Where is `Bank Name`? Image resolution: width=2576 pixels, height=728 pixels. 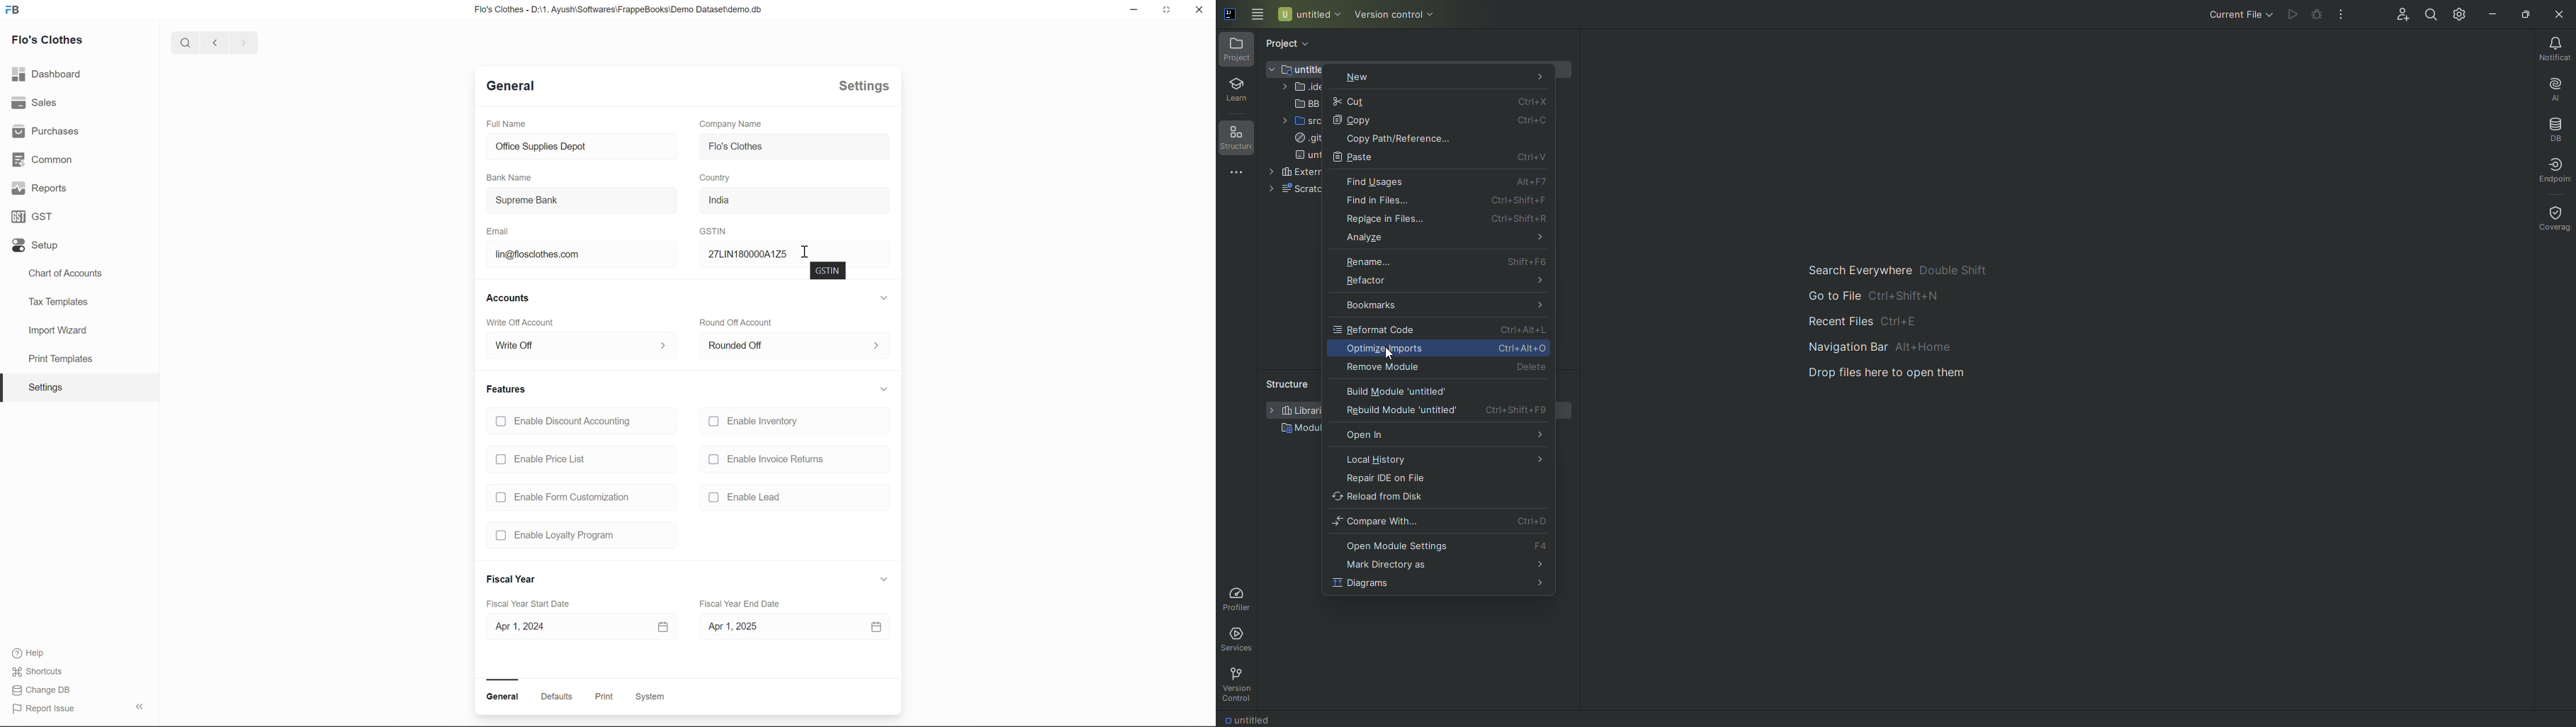
Bank Name is located at coordinates (509, 177).